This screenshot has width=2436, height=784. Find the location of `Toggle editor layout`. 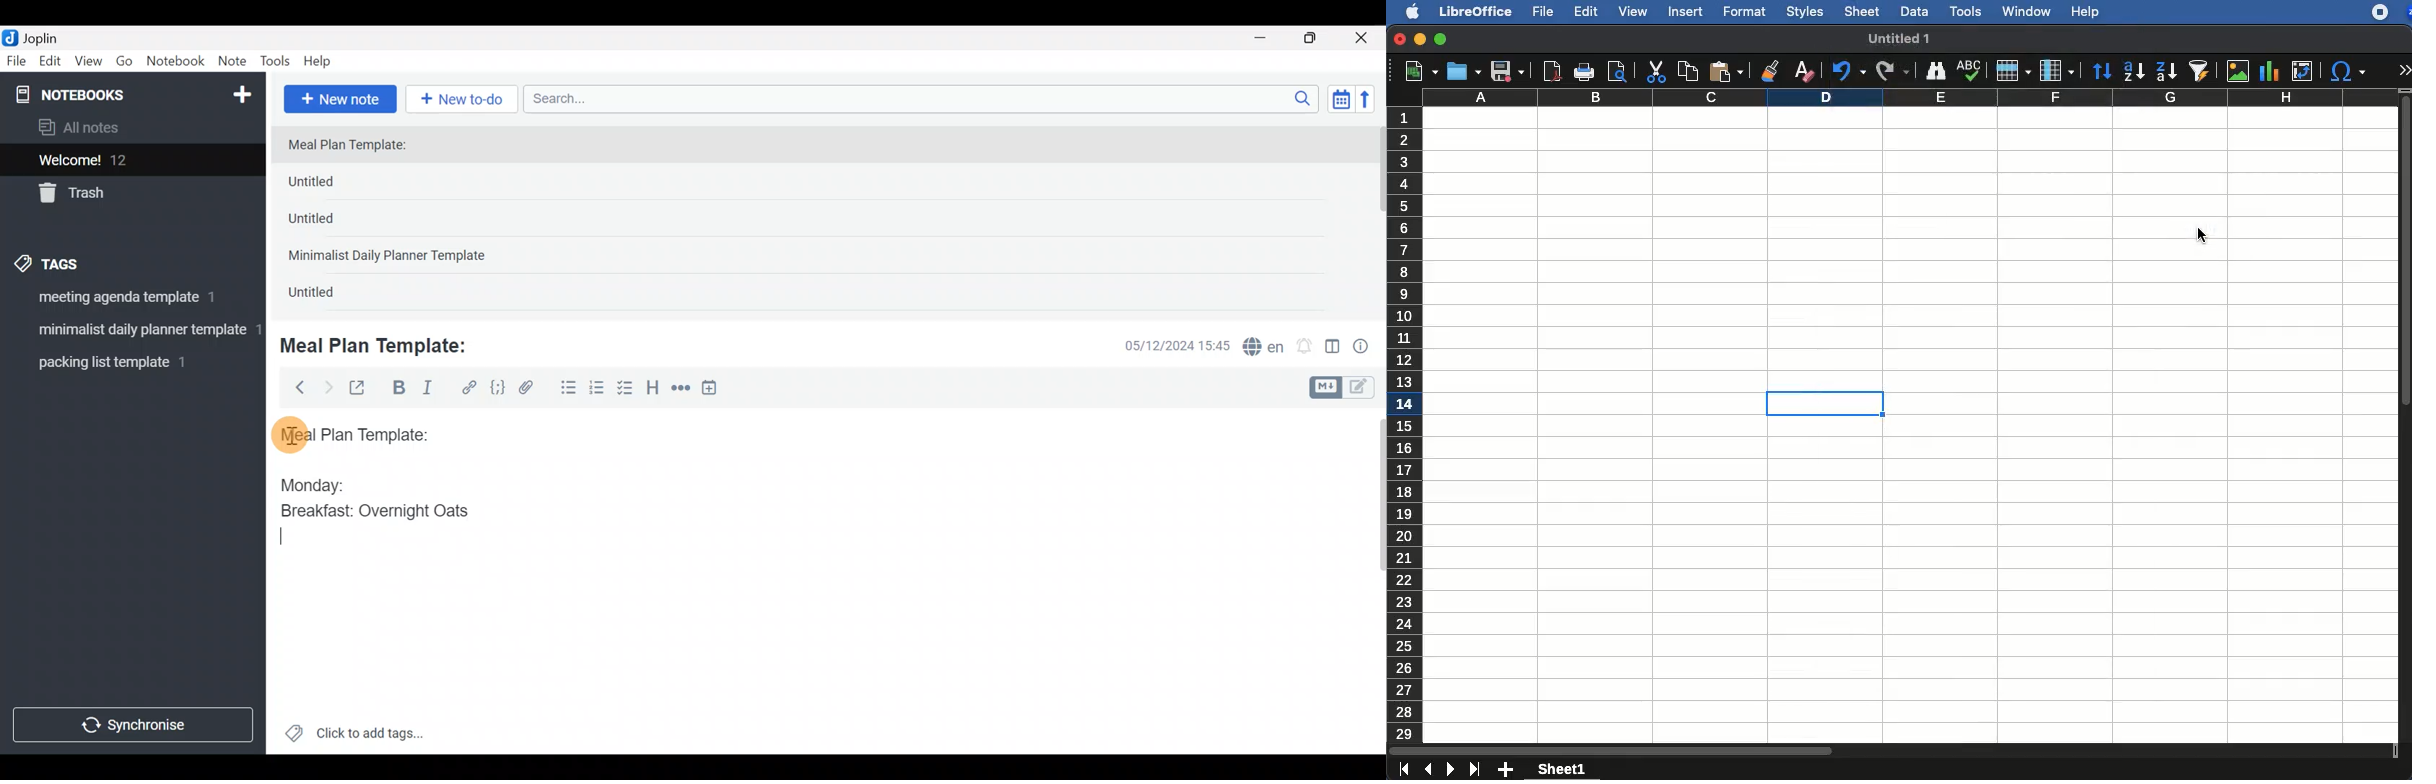

Toggle editor layout is located at coordinates (1334, 348).